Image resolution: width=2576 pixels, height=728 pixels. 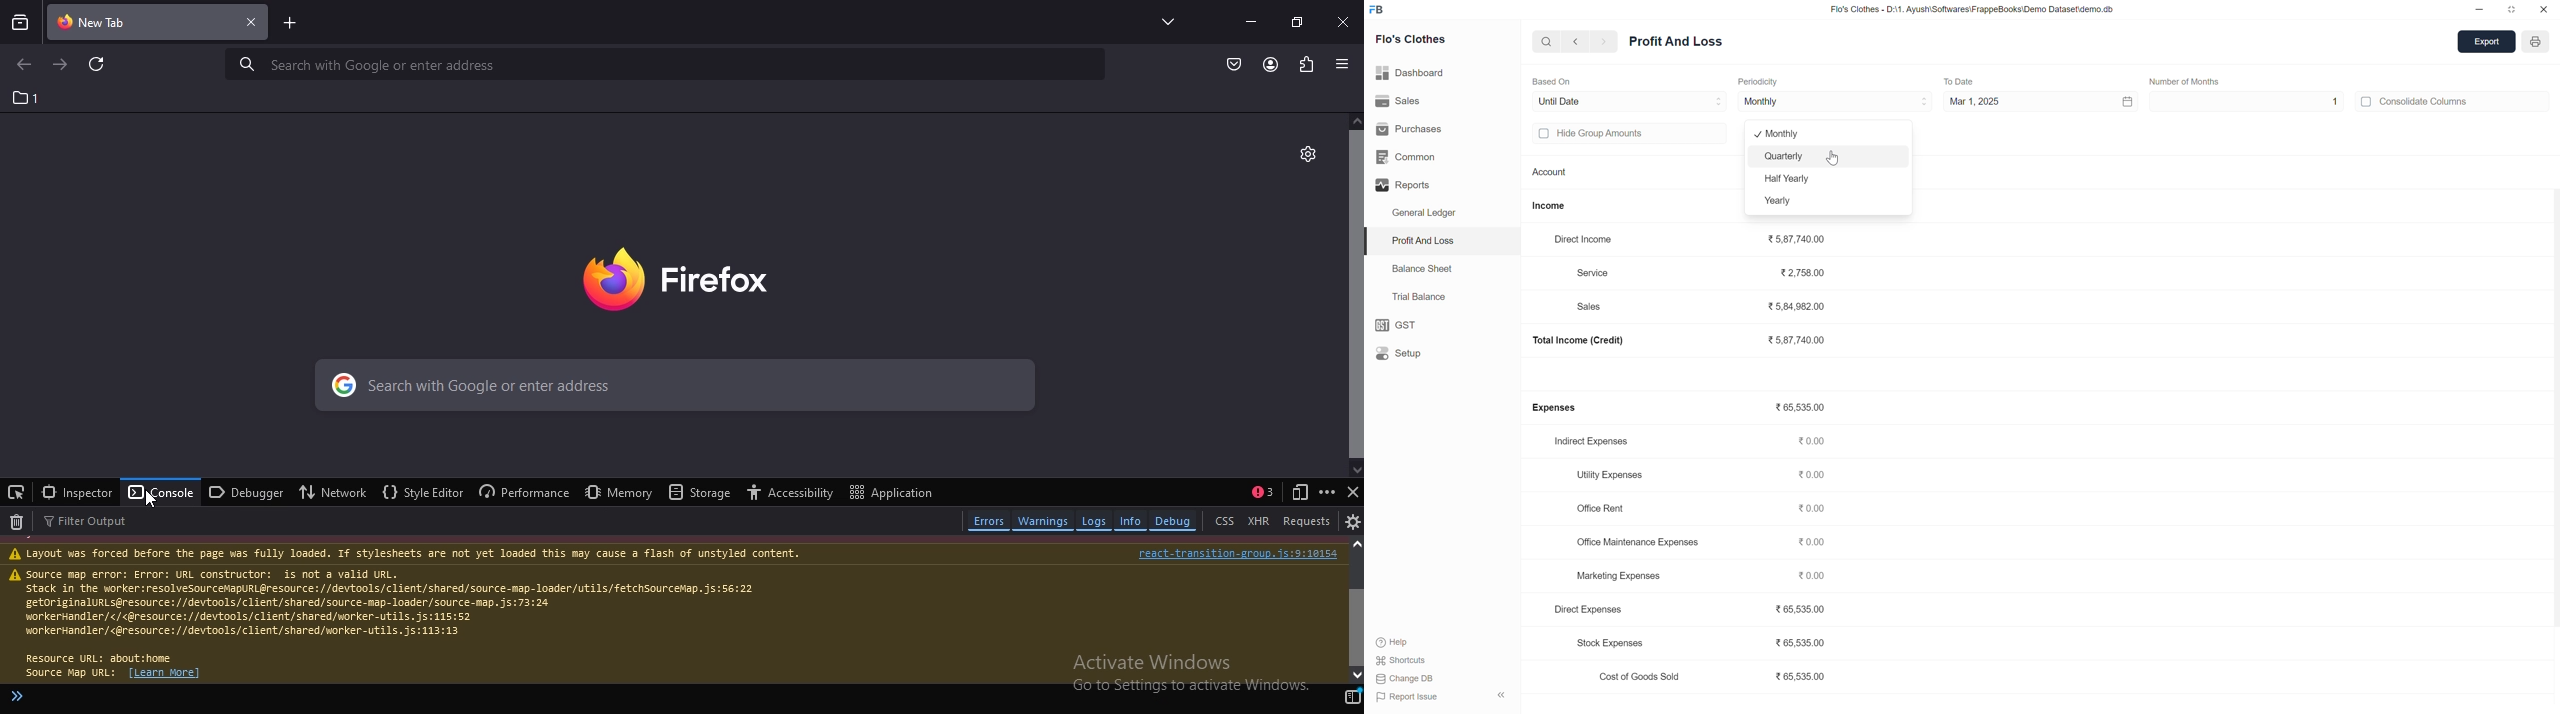 What do you see at coordinates (1814, 543) in the screenshot?
I see `₹0.00` at bounding box center [1814, 543].